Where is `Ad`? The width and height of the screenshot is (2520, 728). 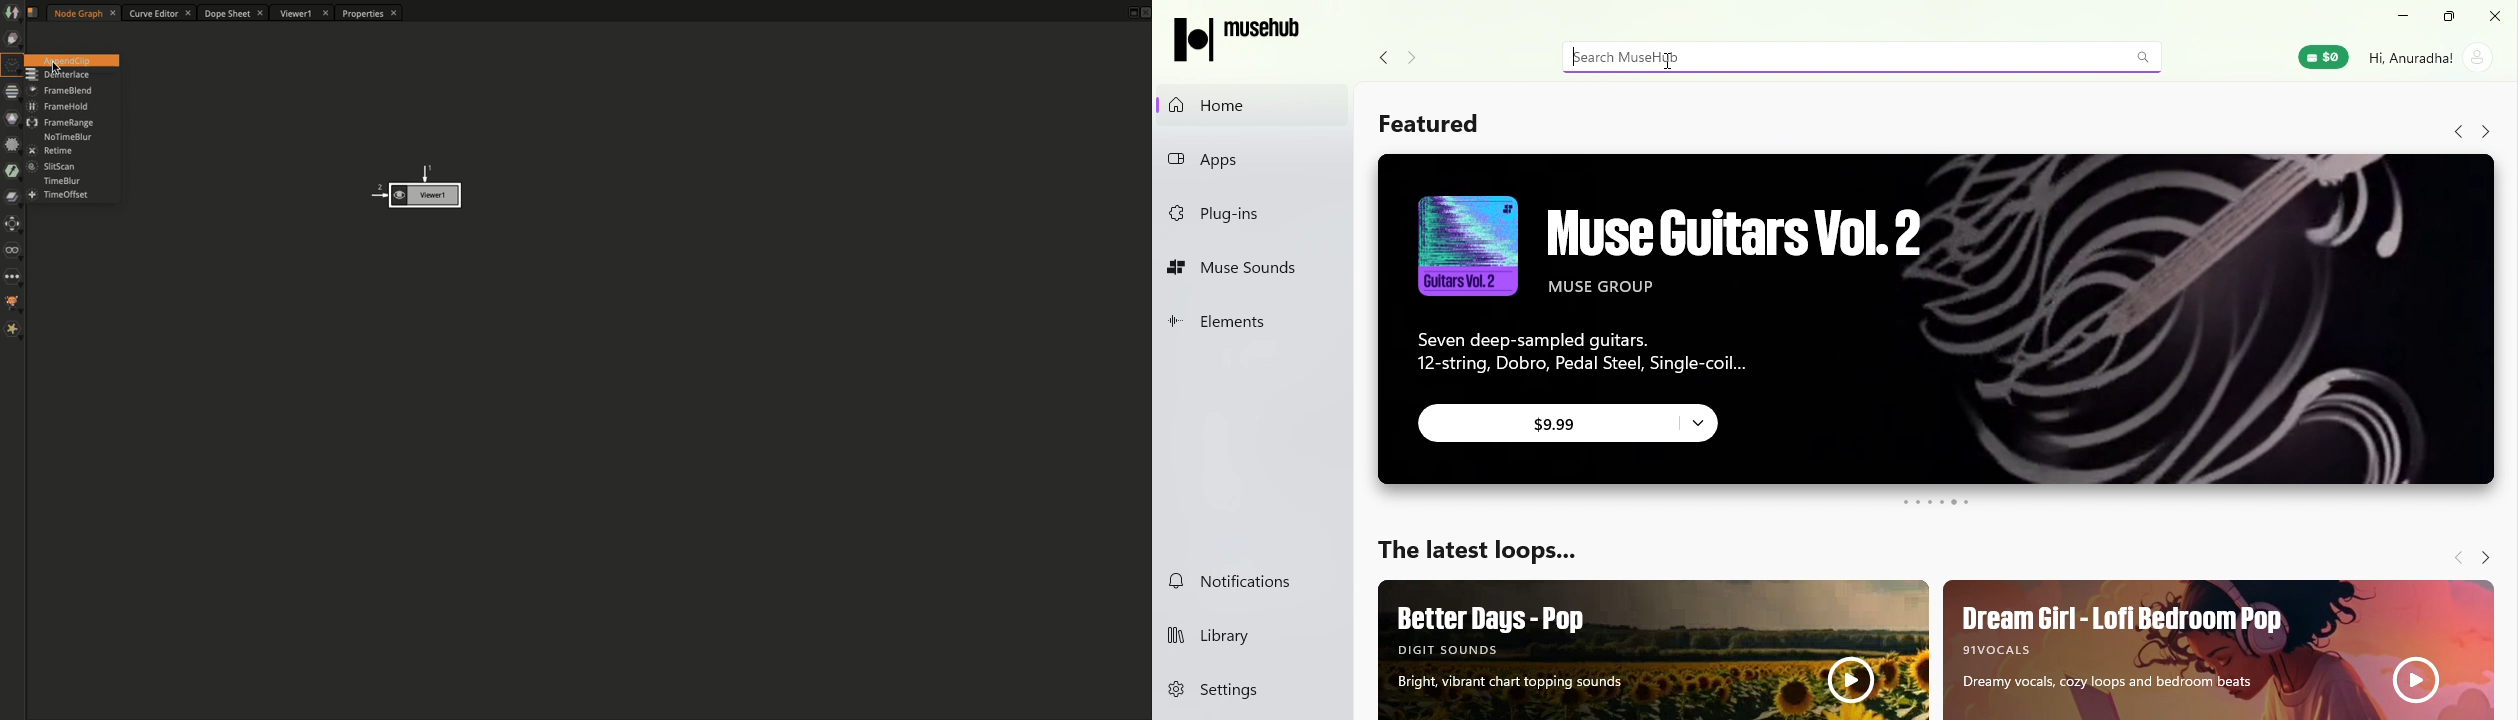 Ad is located at coordinates (1927, 323).